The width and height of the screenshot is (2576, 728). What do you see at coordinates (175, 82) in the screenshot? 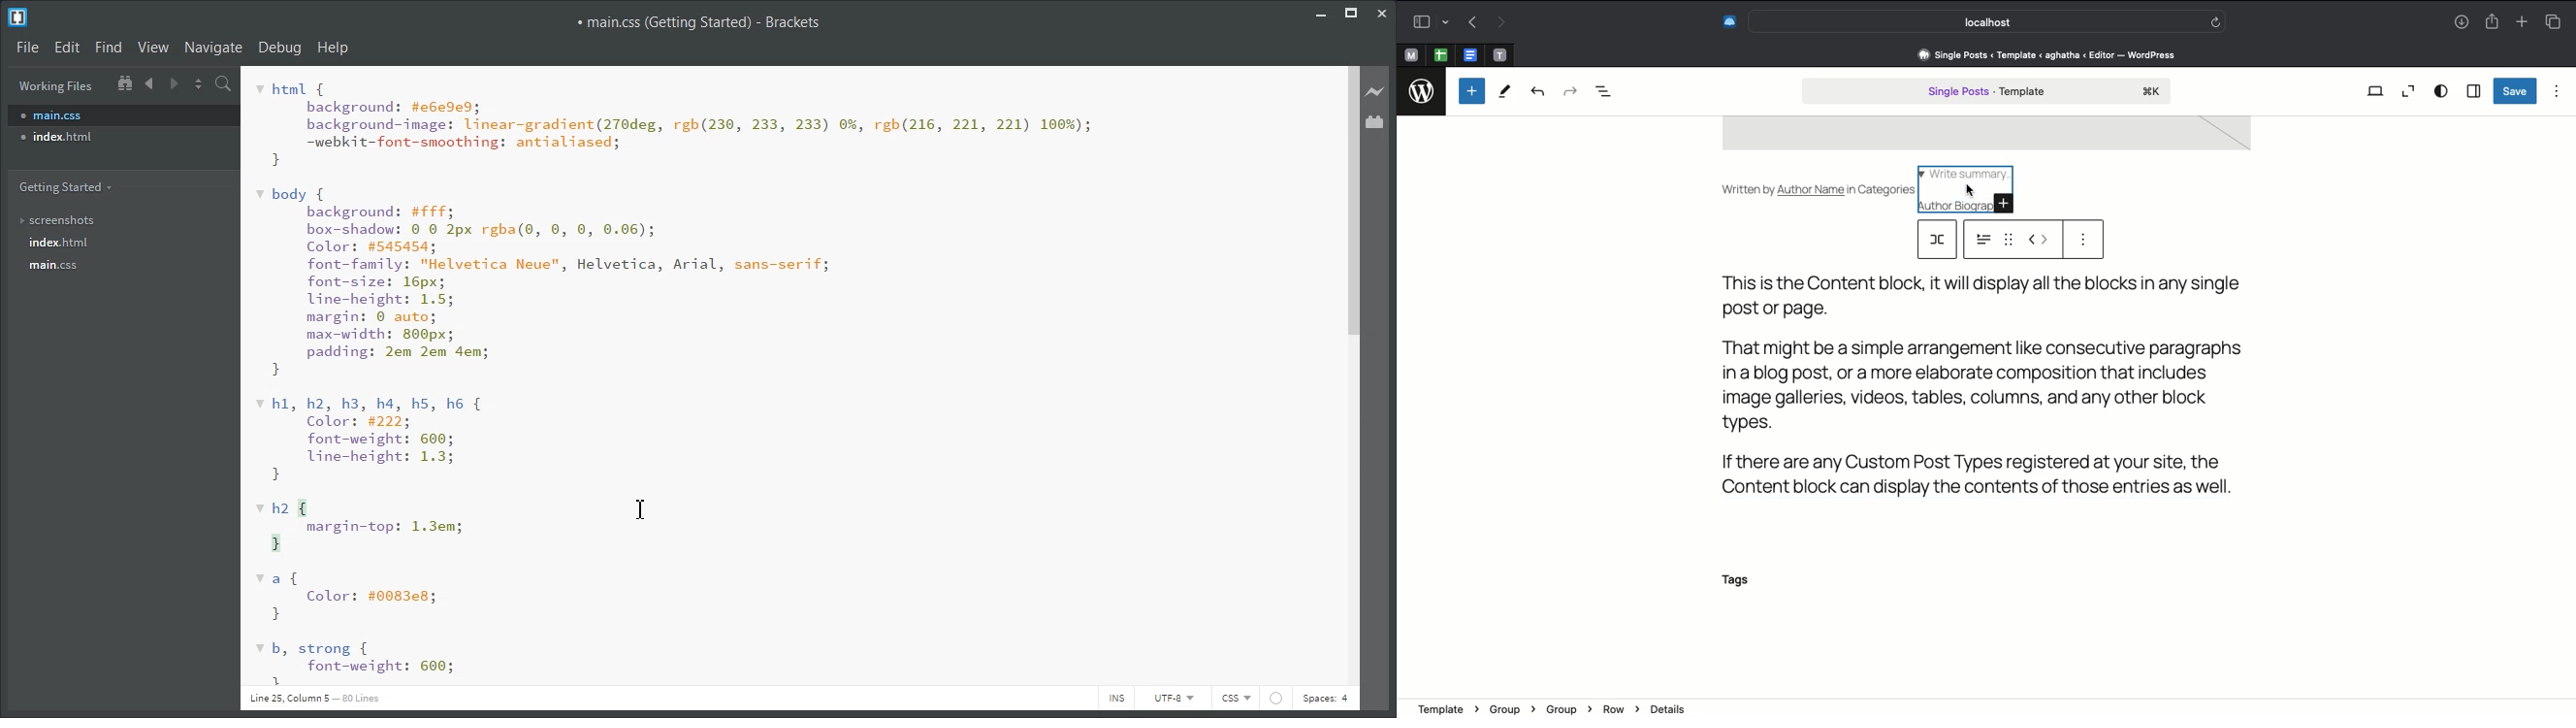
I see `Navigate Forward` at bounding box center [175, 82].